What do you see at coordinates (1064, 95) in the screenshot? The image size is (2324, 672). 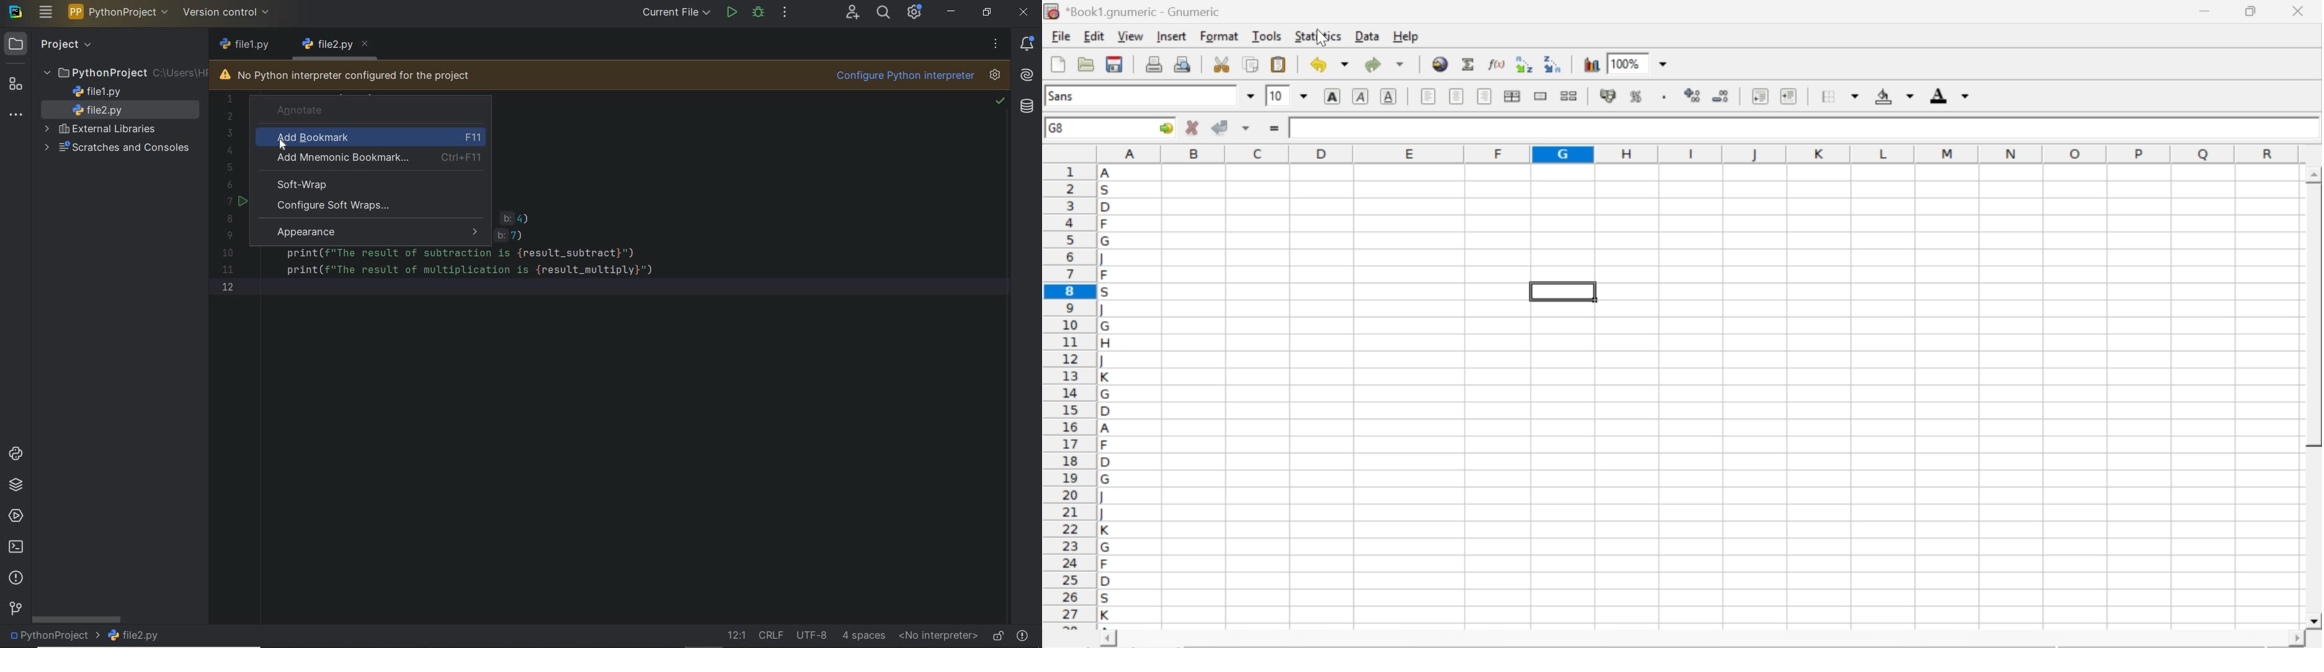 I see `font` at bounding box center [1064, 95].